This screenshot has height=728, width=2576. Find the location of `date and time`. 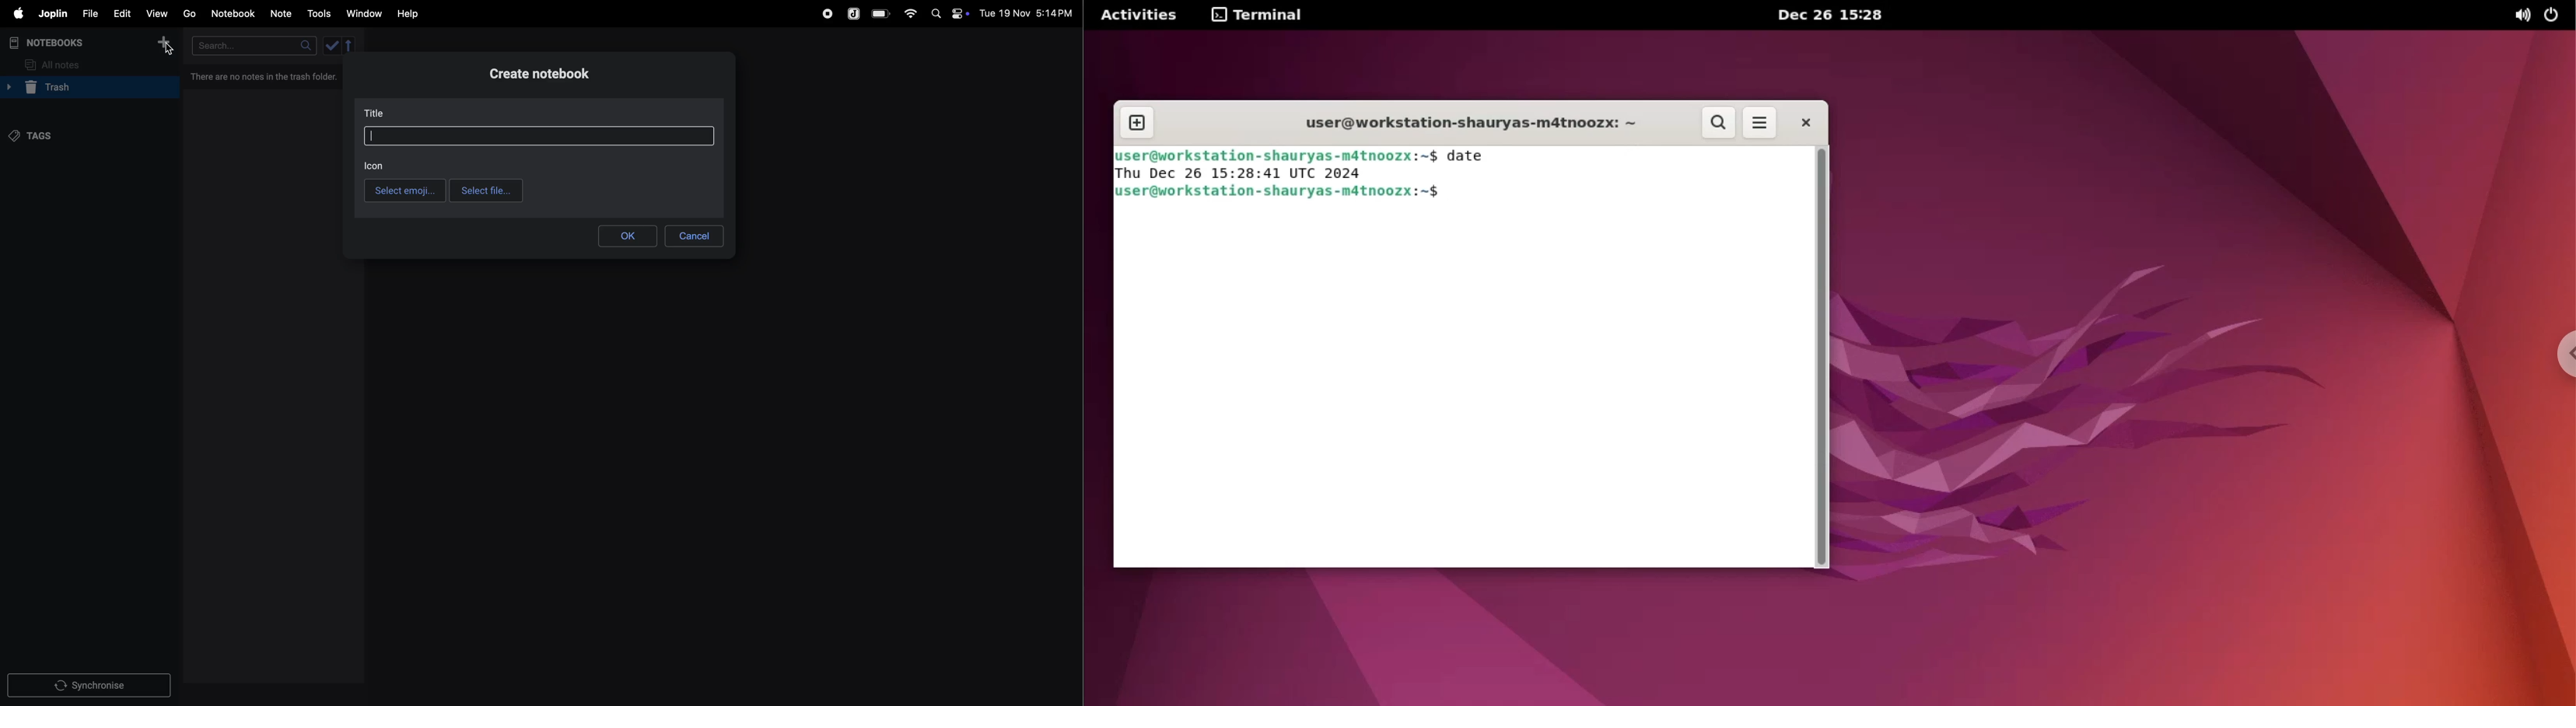

date and time is located at coordinates (1029, 12).